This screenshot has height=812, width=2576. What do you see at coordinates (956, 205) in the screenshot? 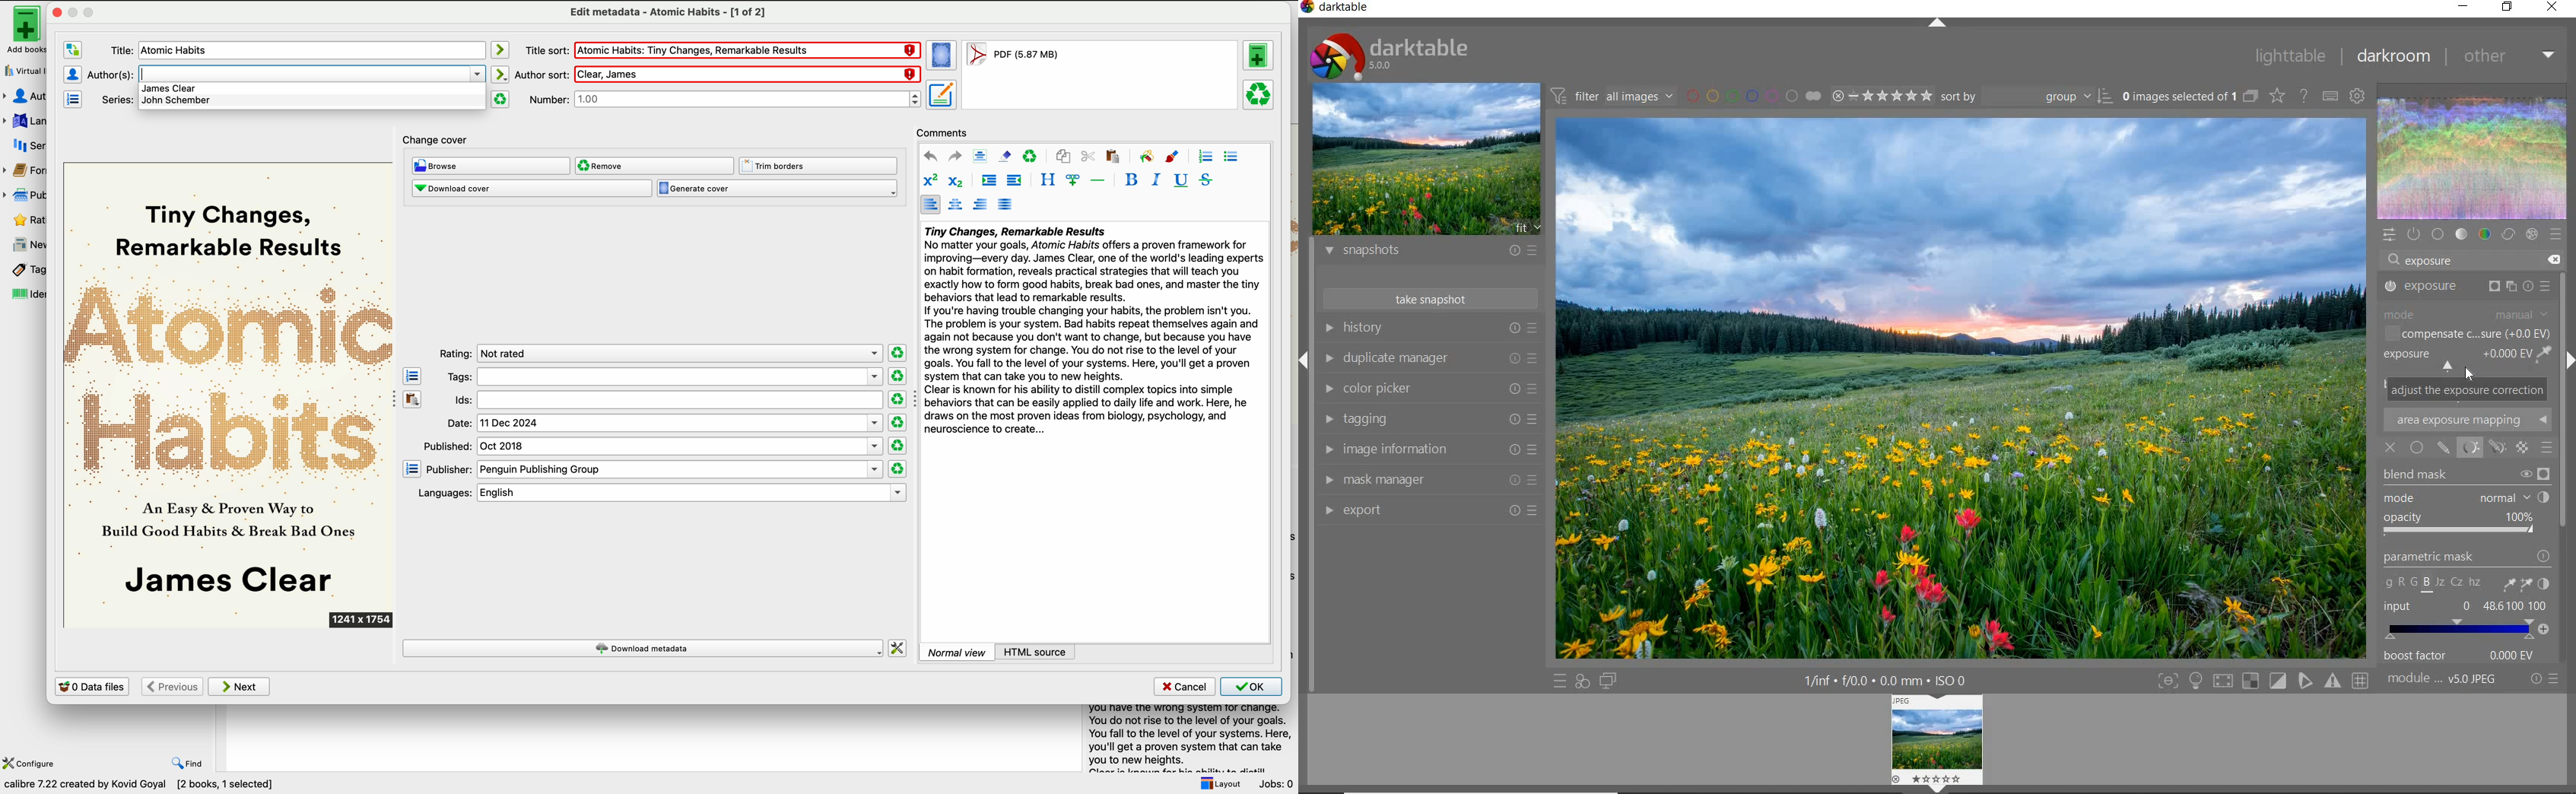
I see `align center` at bounding box center [956, 205].